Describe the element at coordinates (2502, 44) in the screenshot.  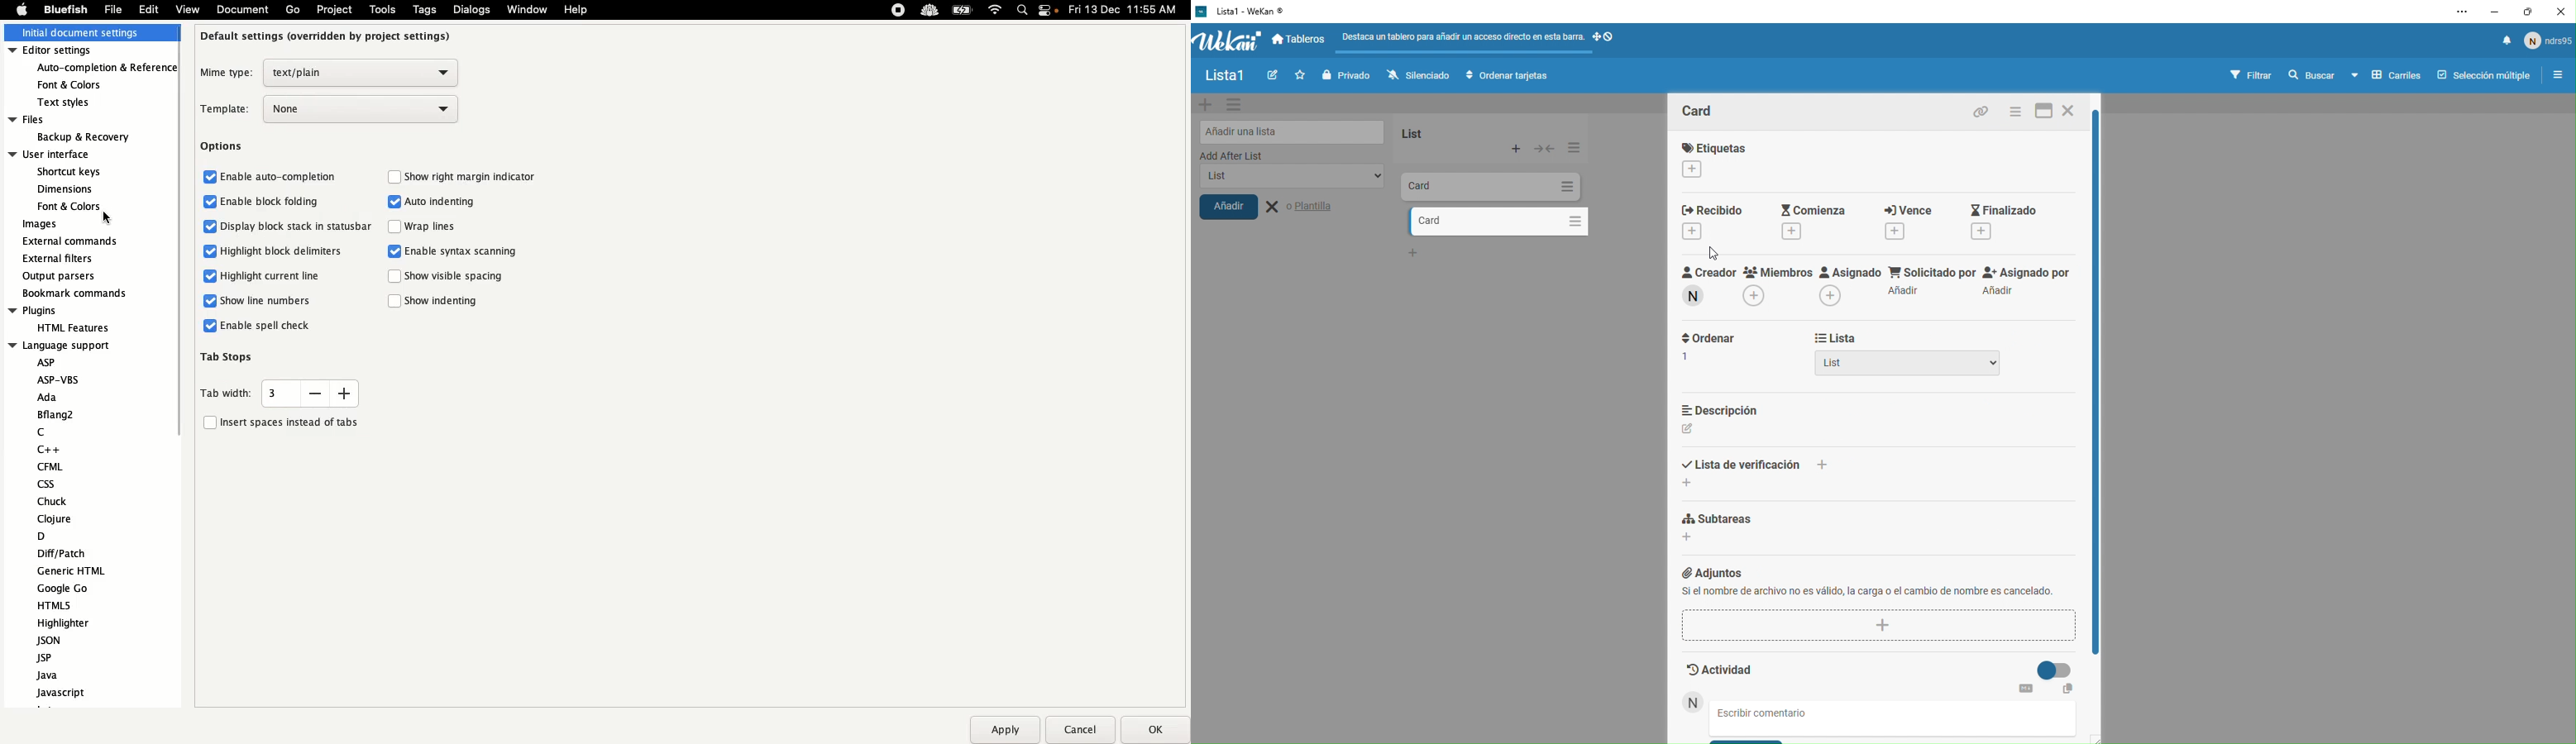
I see `notificacion` at that location.